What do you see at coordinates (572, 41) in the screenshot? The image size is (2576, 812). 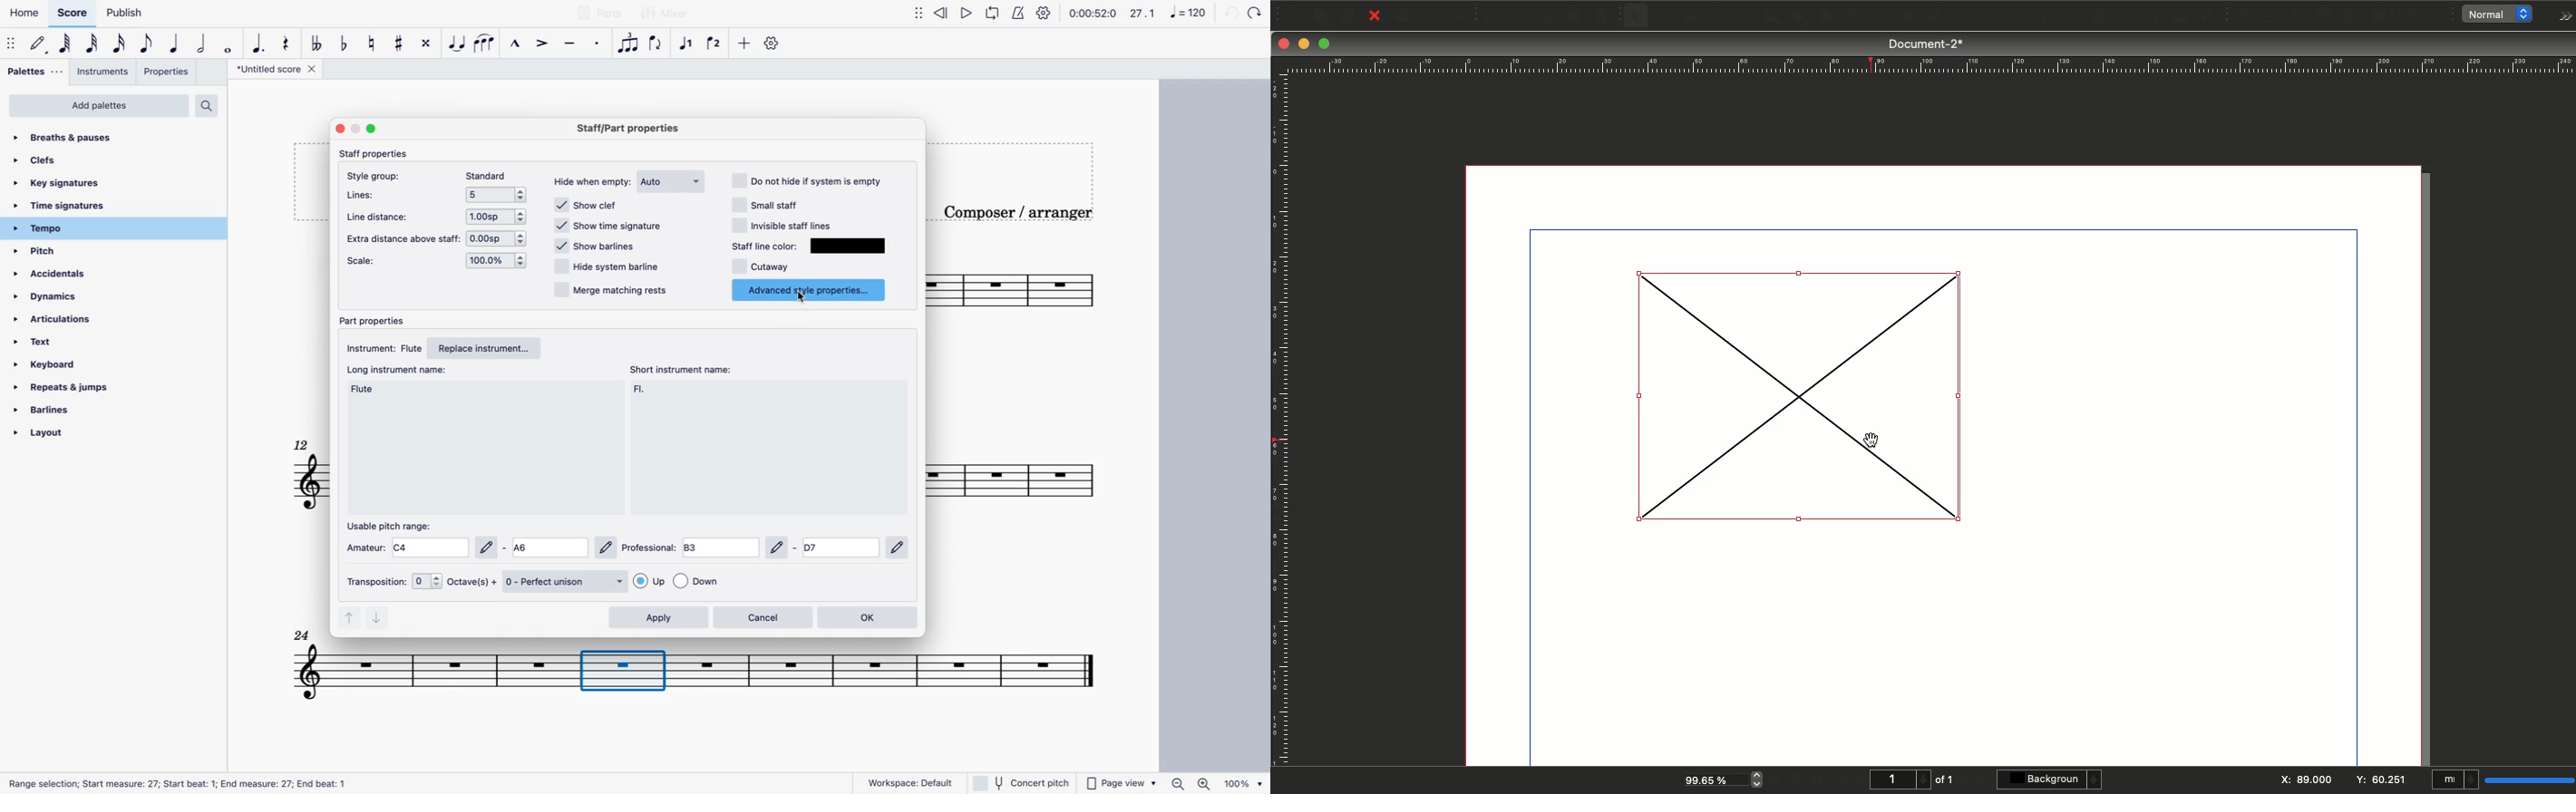 I see `tenuto` at bounding box center [572, 41].